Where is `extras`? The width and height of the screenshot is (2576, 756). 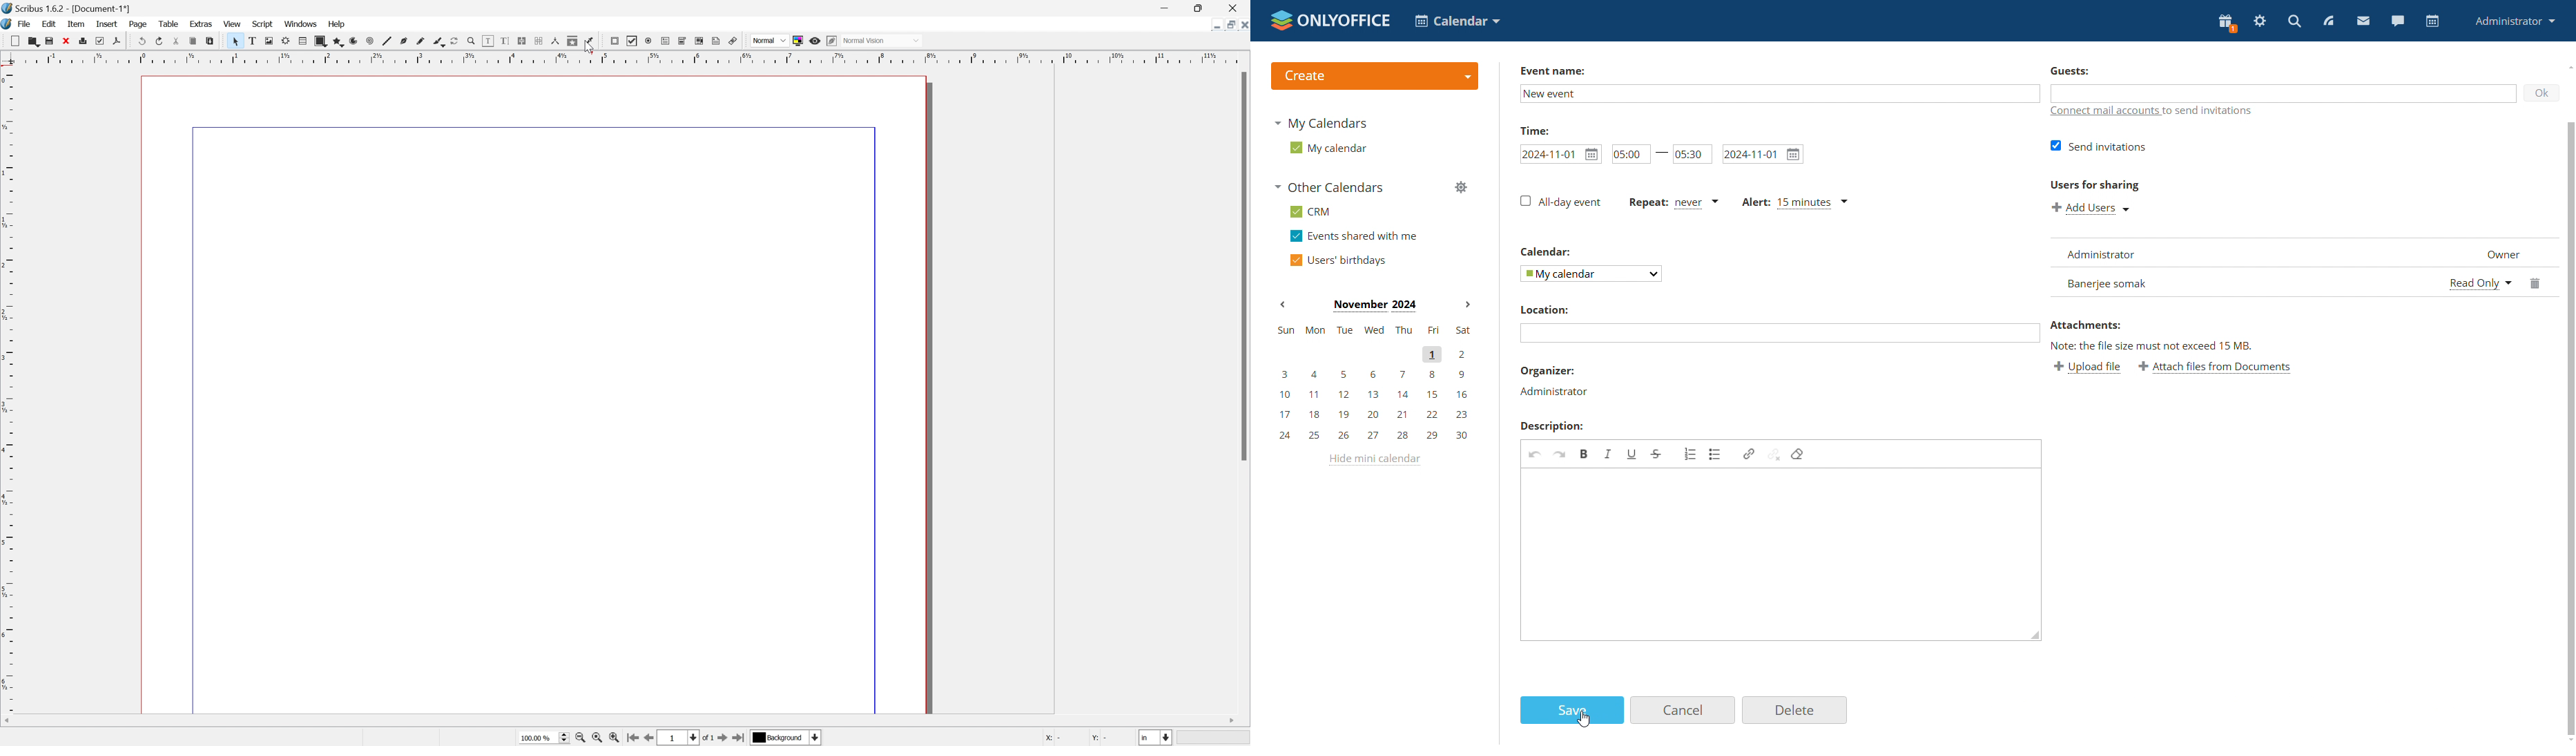
extras is located at coordinates (200, 24).